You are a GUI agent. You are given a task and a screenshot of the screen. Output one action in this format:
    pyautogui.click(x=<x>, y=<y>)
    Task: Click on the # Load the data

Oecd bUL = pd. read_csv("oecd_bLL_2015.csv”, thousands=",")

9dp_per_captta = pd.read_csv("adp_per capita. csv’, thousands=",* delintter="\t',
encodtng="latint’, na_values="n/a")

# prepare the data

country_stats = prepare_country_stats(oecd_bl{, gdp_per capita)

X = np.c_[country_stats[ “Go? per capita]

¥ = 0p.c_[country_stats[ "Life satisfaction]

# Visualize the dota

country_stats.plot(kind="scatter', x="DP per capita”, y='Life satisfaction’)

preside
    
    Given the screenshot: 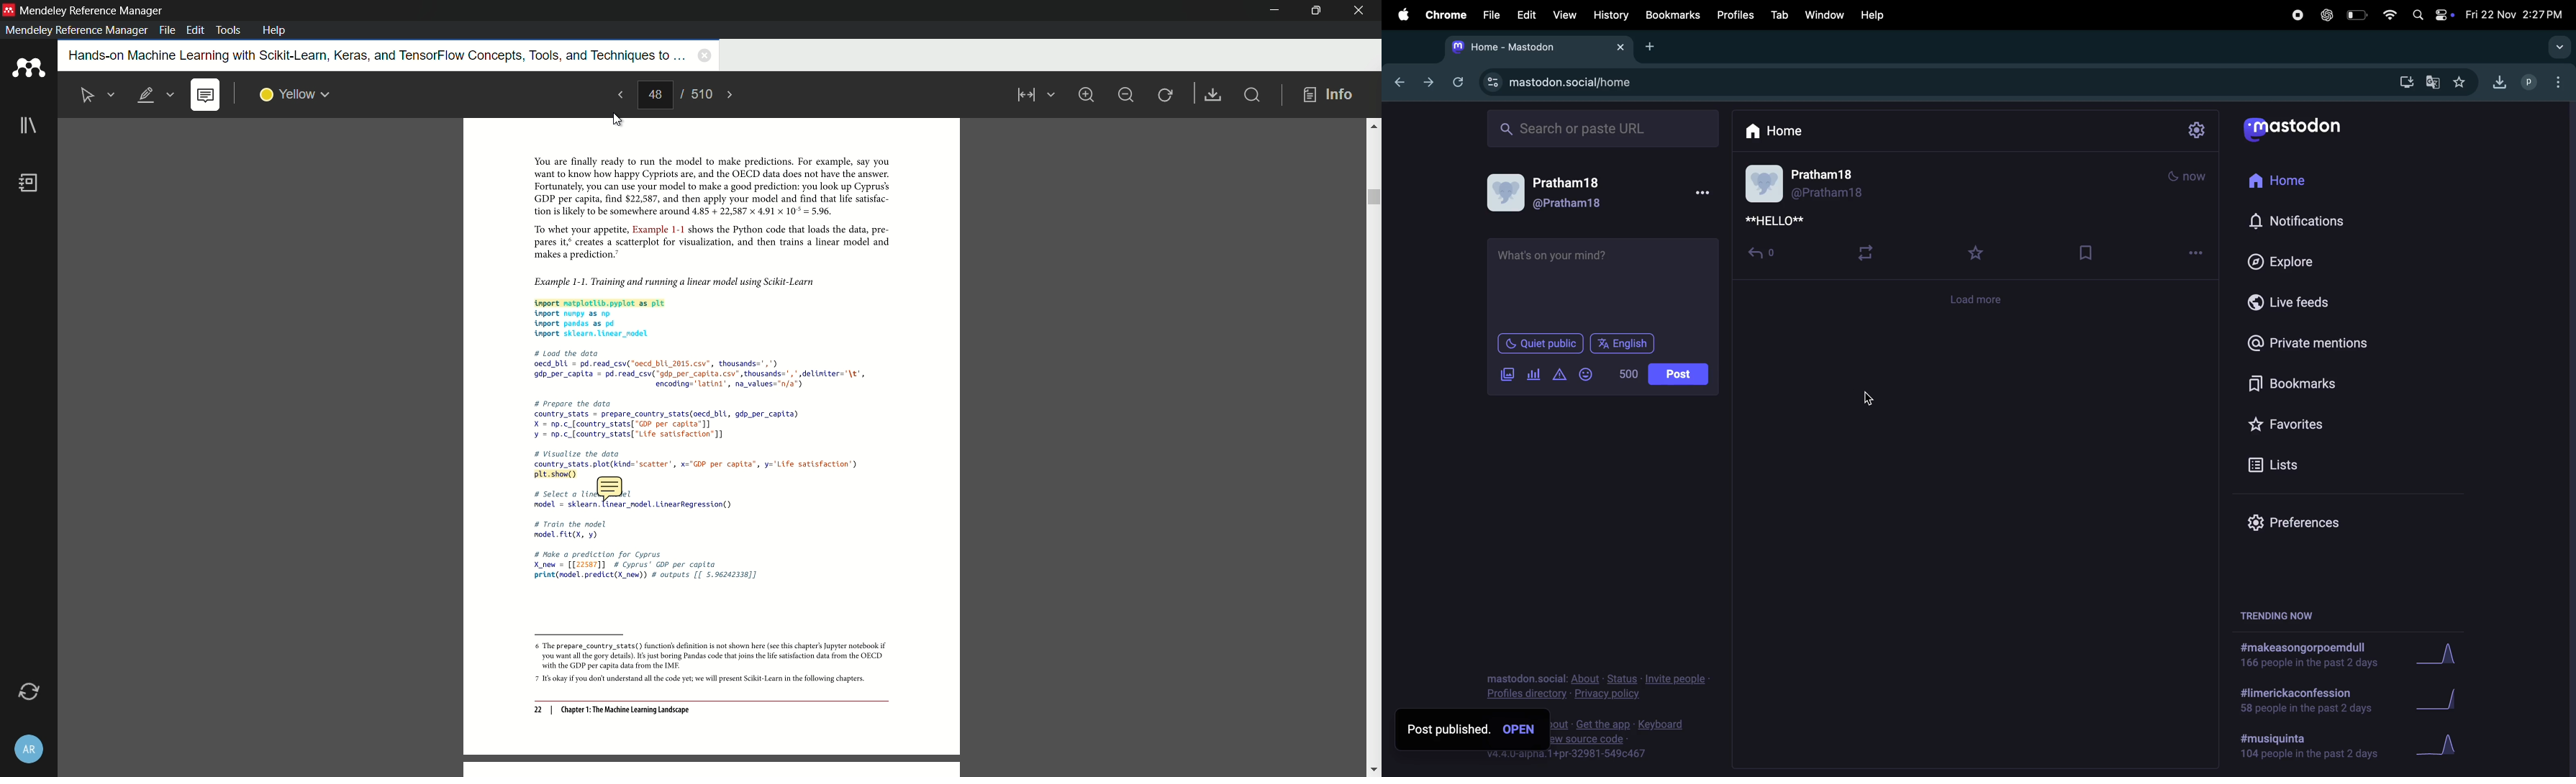 What is the action you would take?
    pyautogui.click(x=704, y=411)
    